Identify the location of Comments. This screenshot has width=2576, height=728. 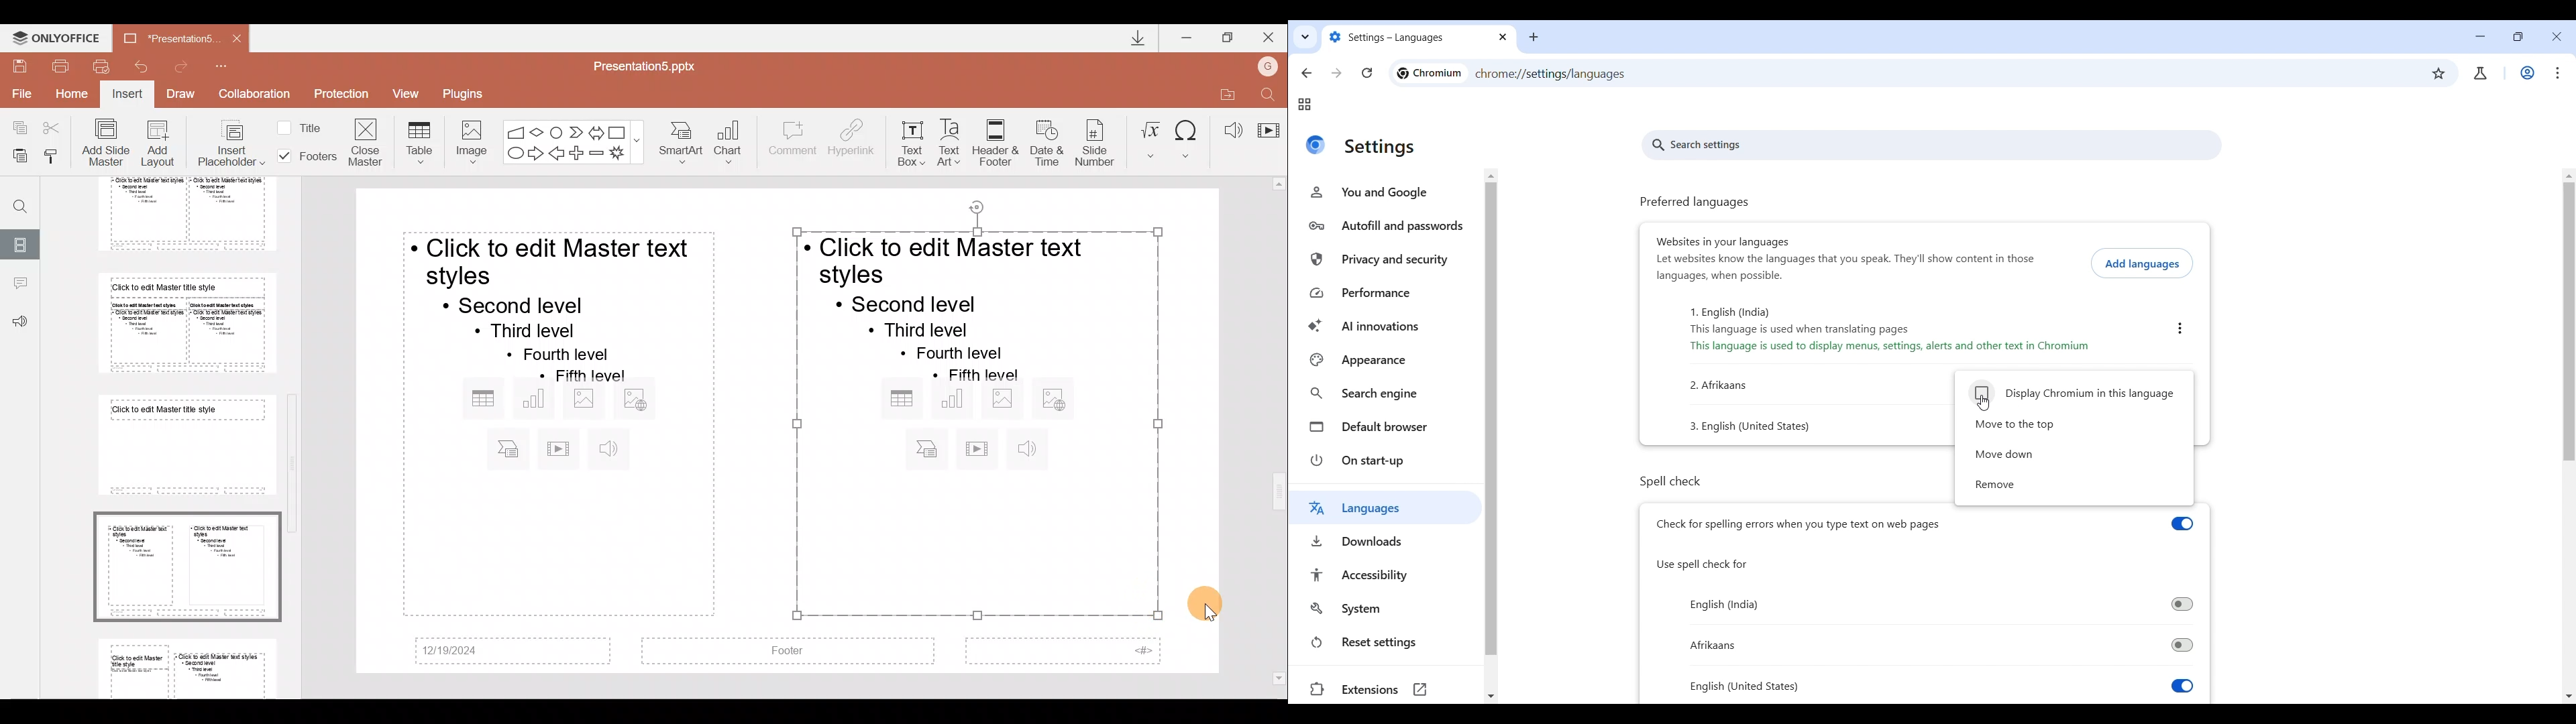
(19, 285).